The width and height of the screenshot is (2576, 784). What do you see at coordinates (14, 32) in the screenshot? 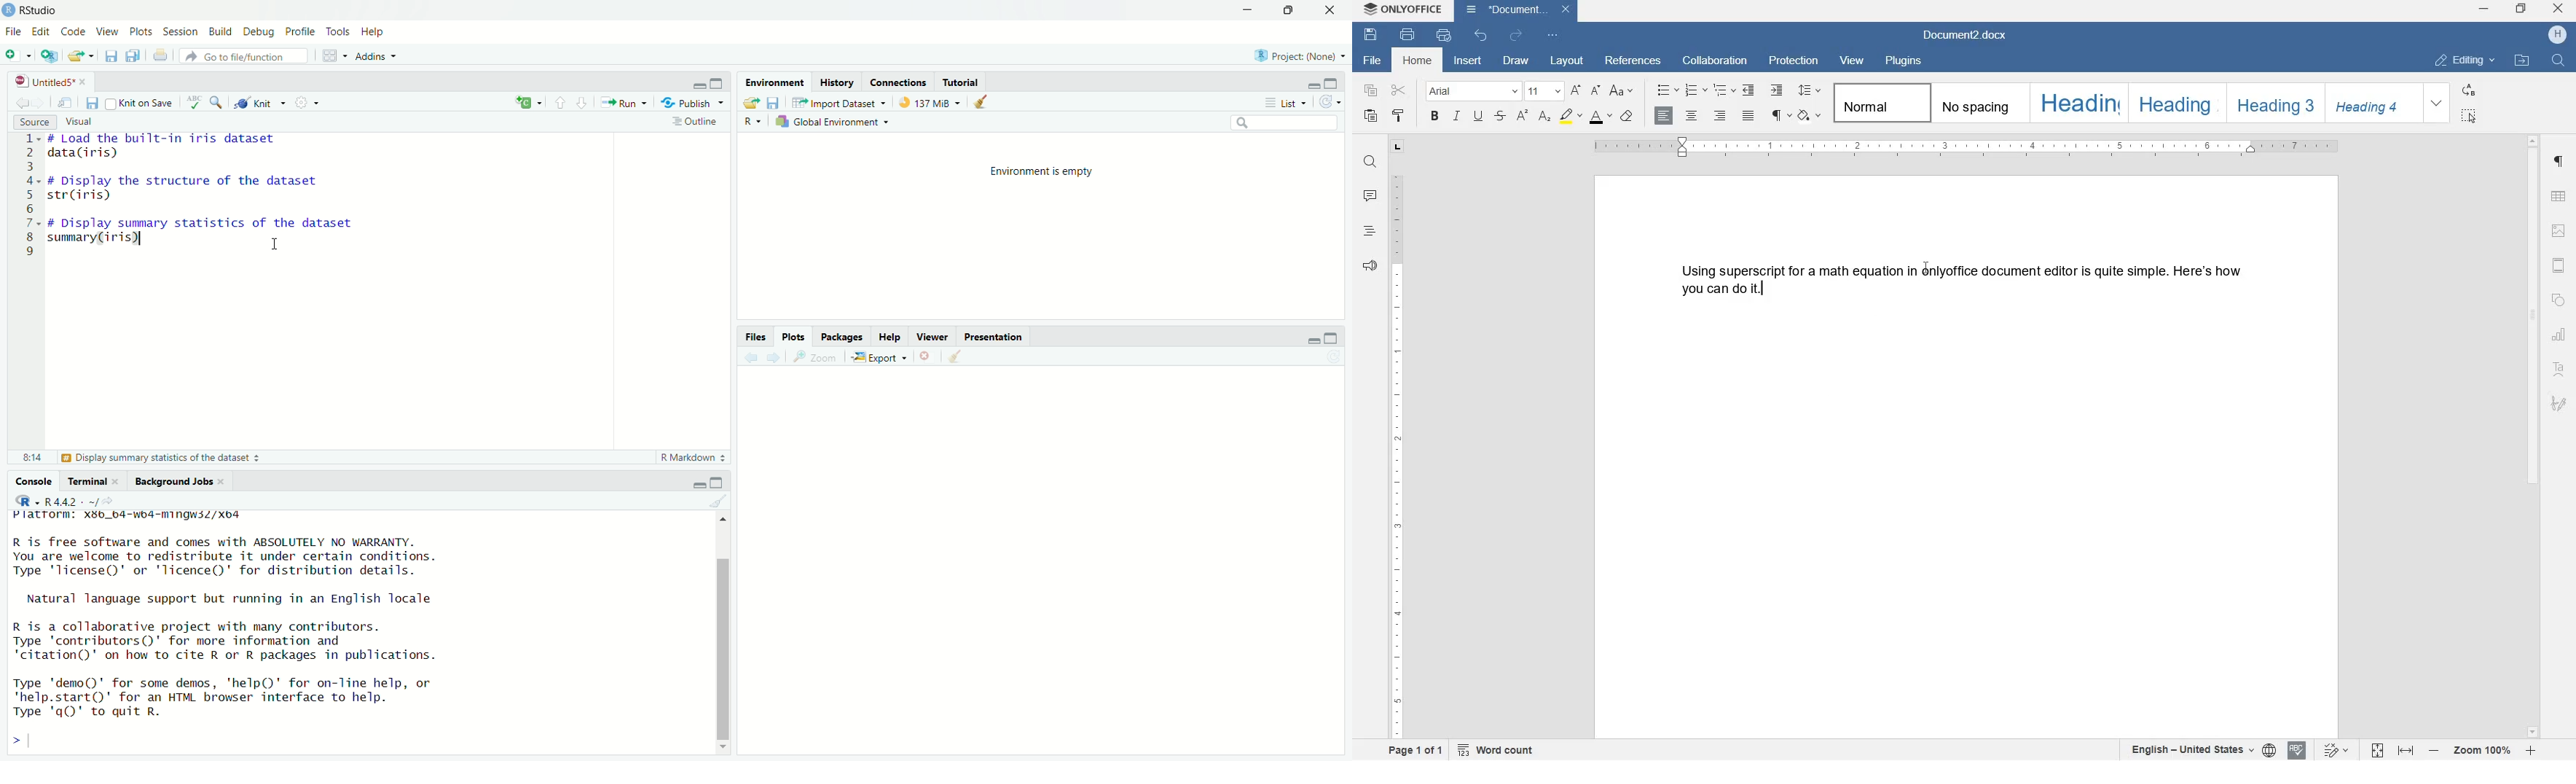
I see `File` at bounding box center [14, 32].